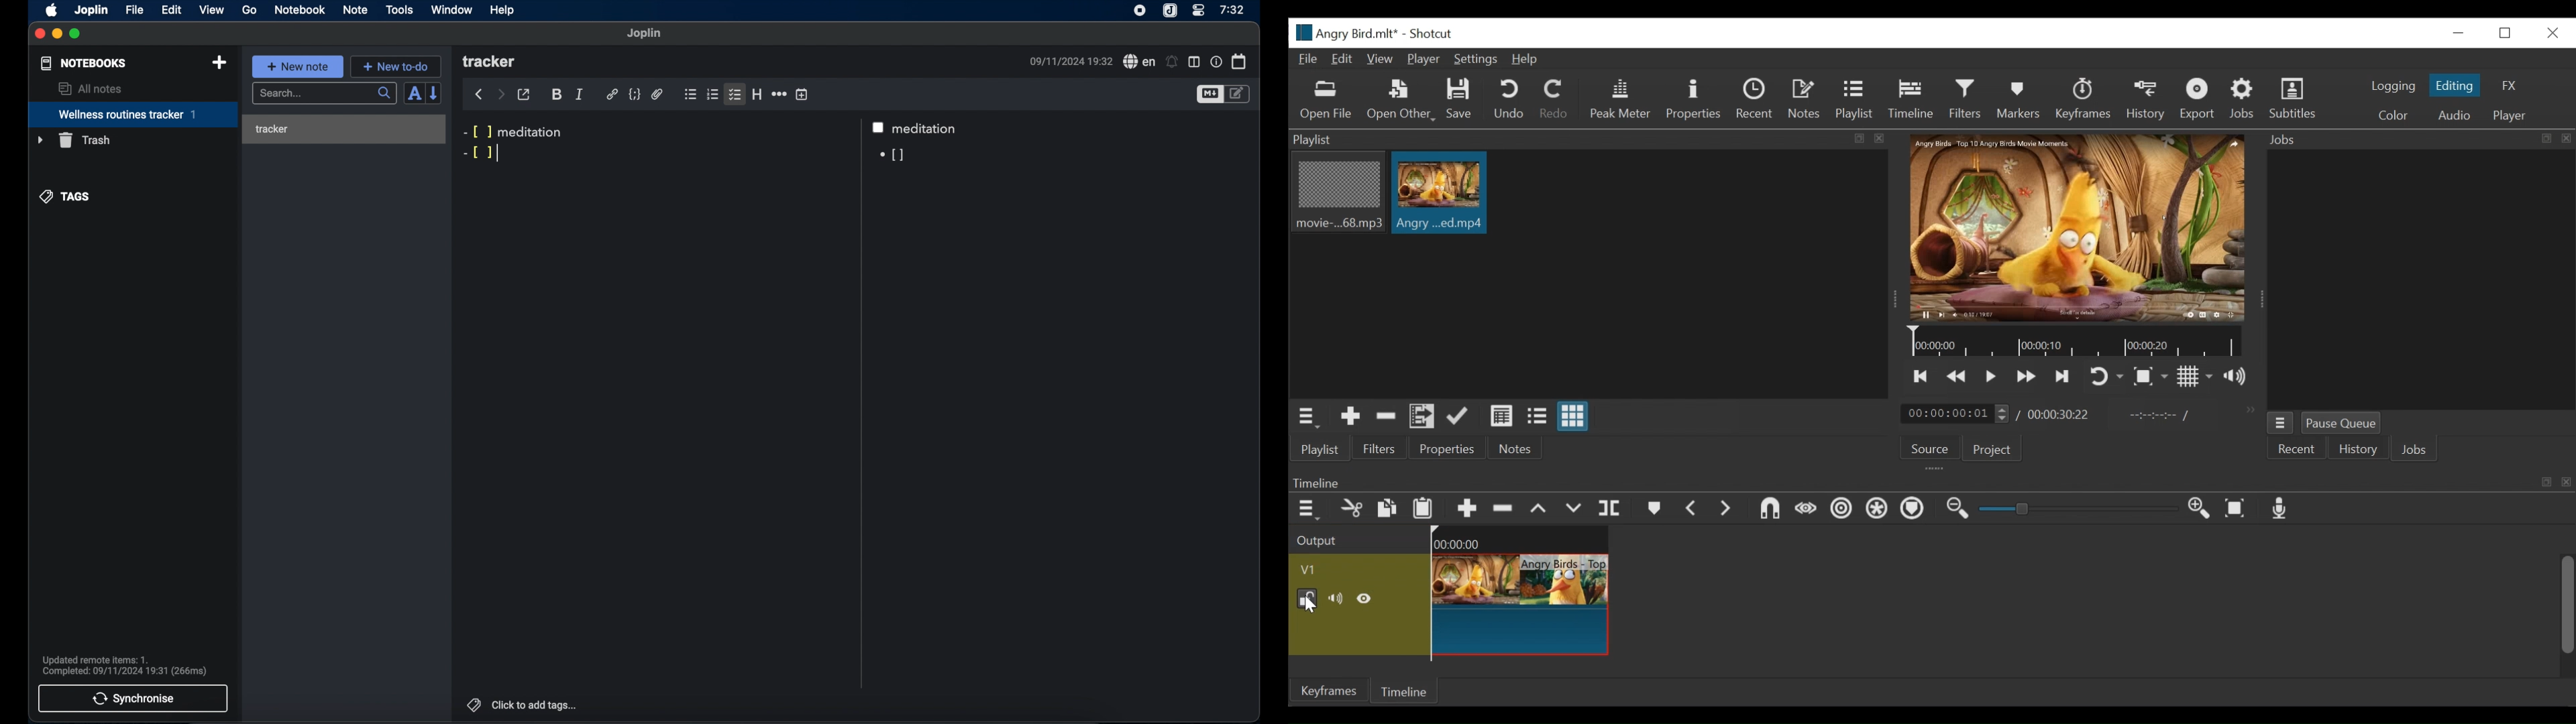  I want to click on toggle editor layout, so click(1193, 62).